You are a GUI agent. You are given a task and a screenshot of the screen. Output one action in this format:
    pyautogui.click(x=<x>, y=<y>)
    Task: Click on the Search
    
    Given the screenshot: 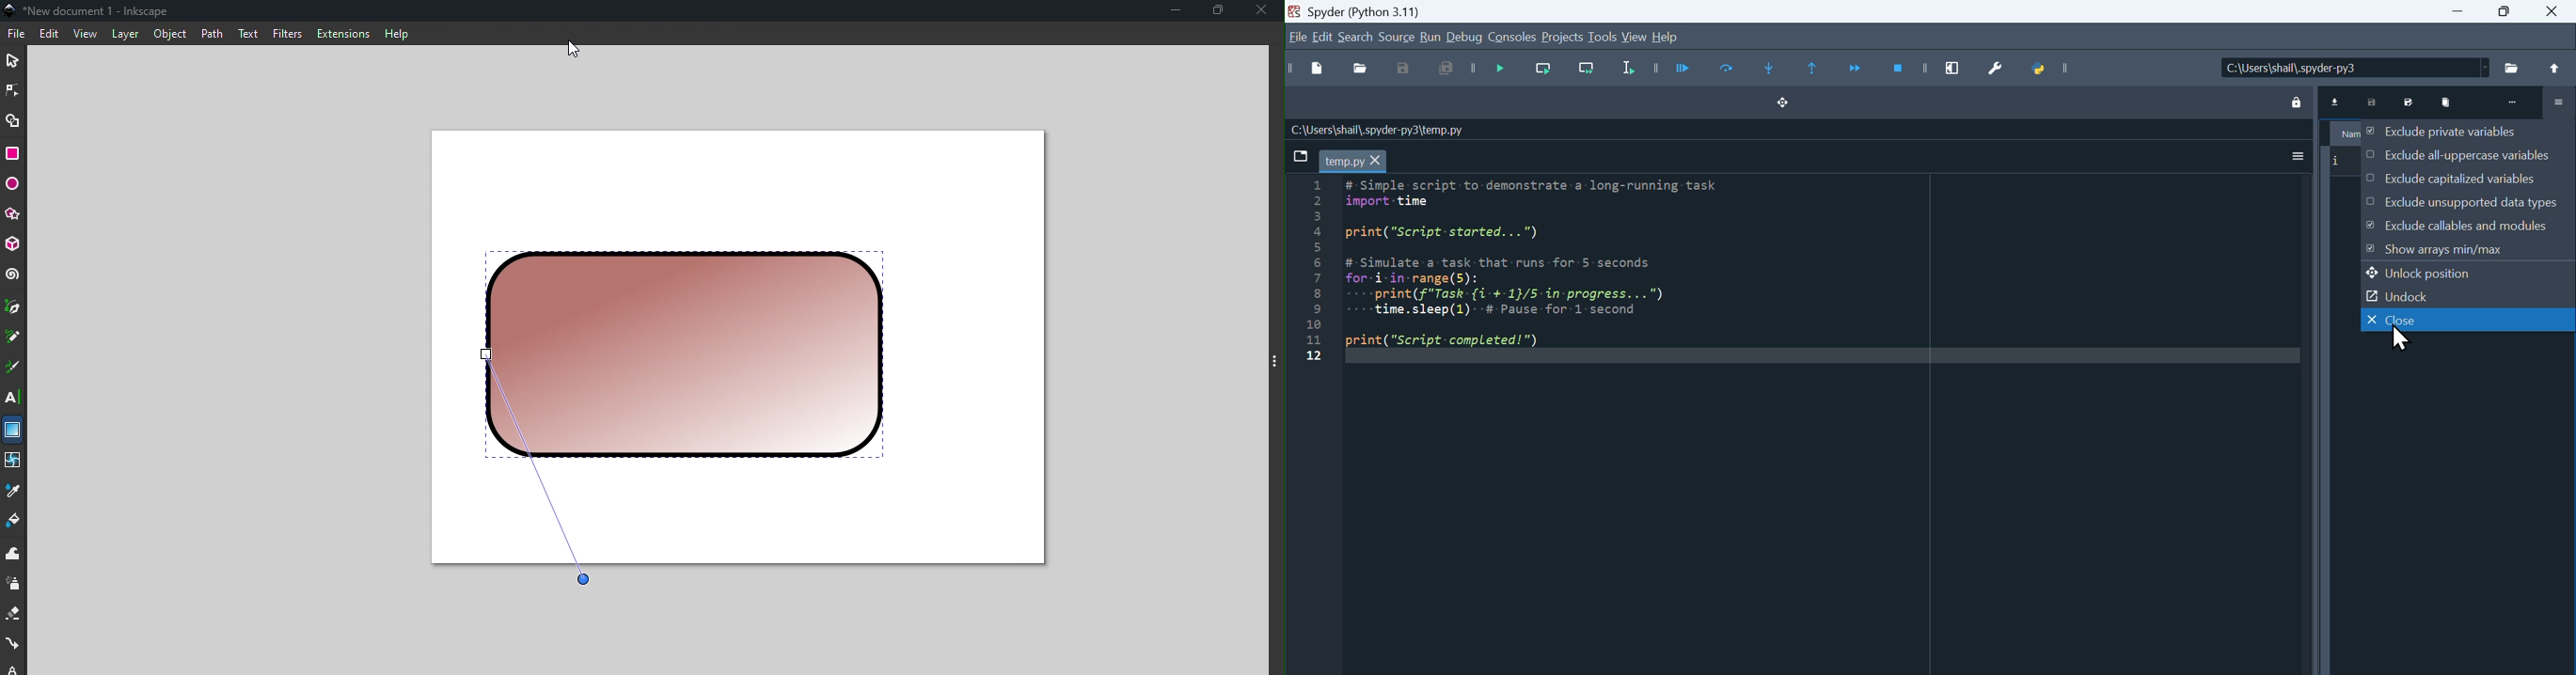 What is the action you would take?
    pyautogui.click(x=1356, y=36)
    